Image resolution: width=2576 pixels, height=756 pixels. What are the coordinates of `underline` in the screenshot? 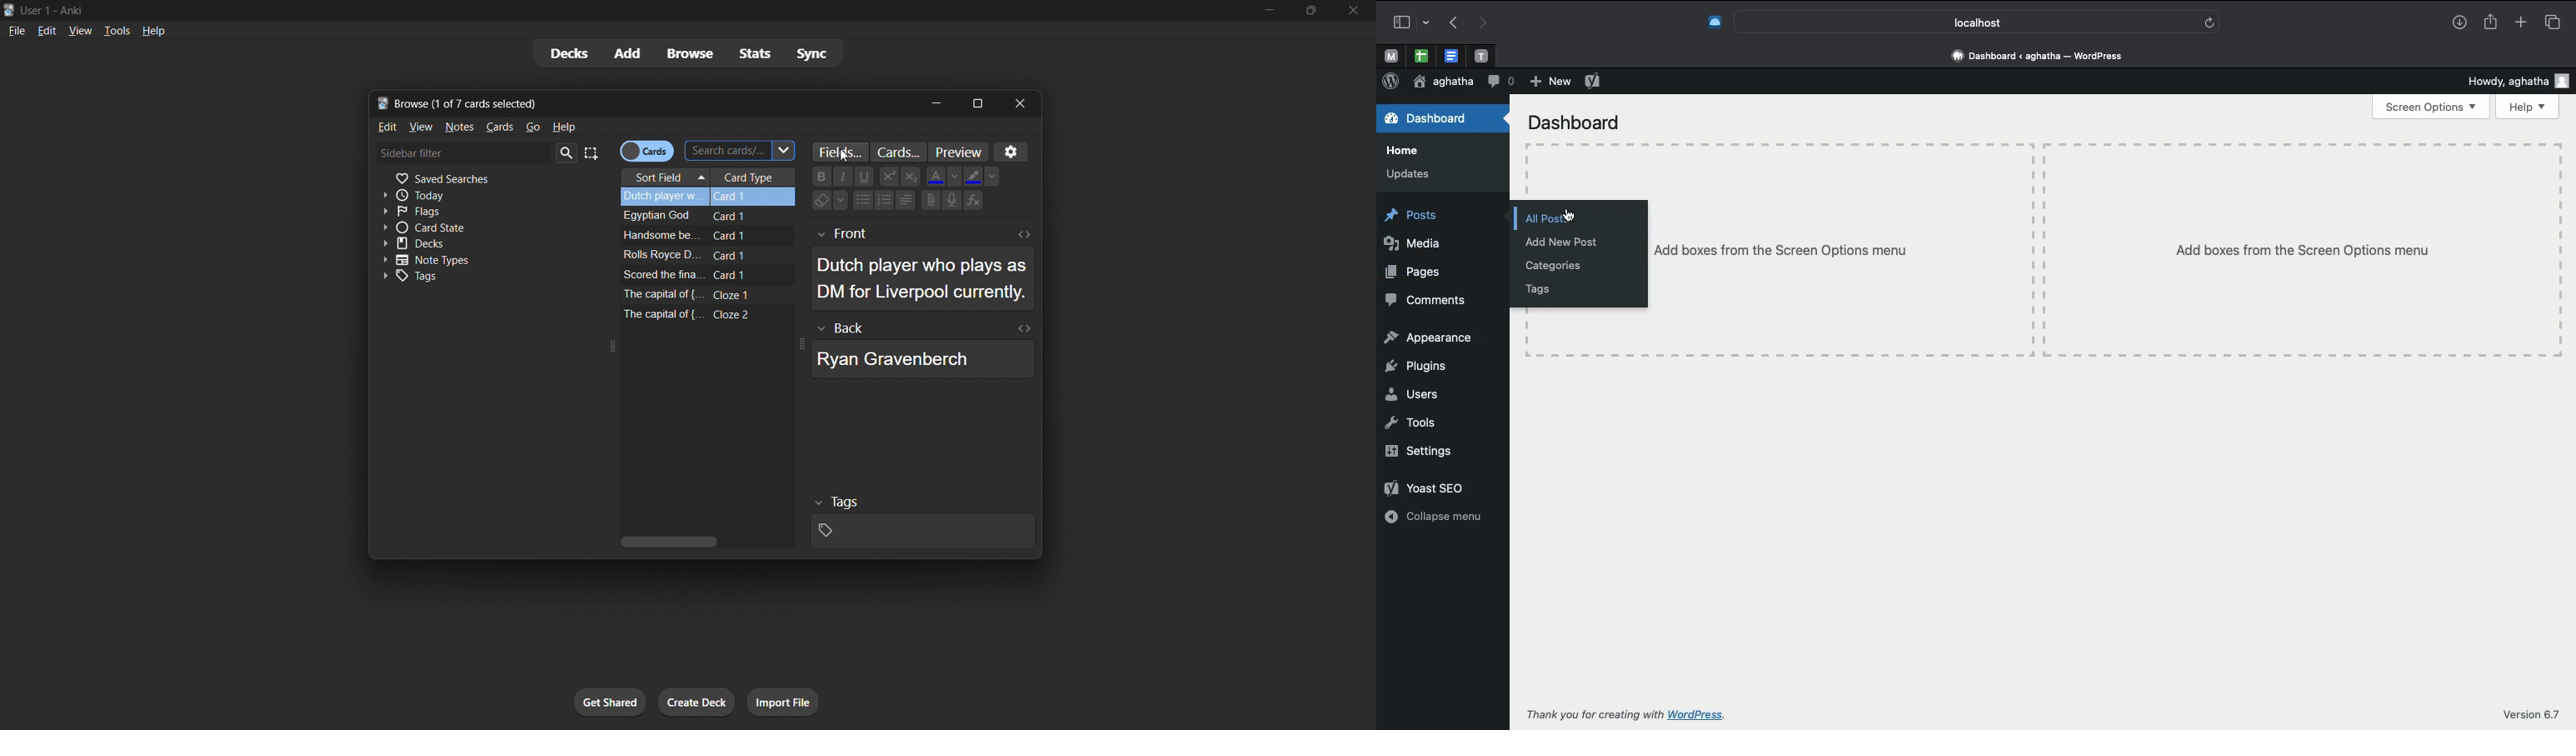 It's located at (865, 176).